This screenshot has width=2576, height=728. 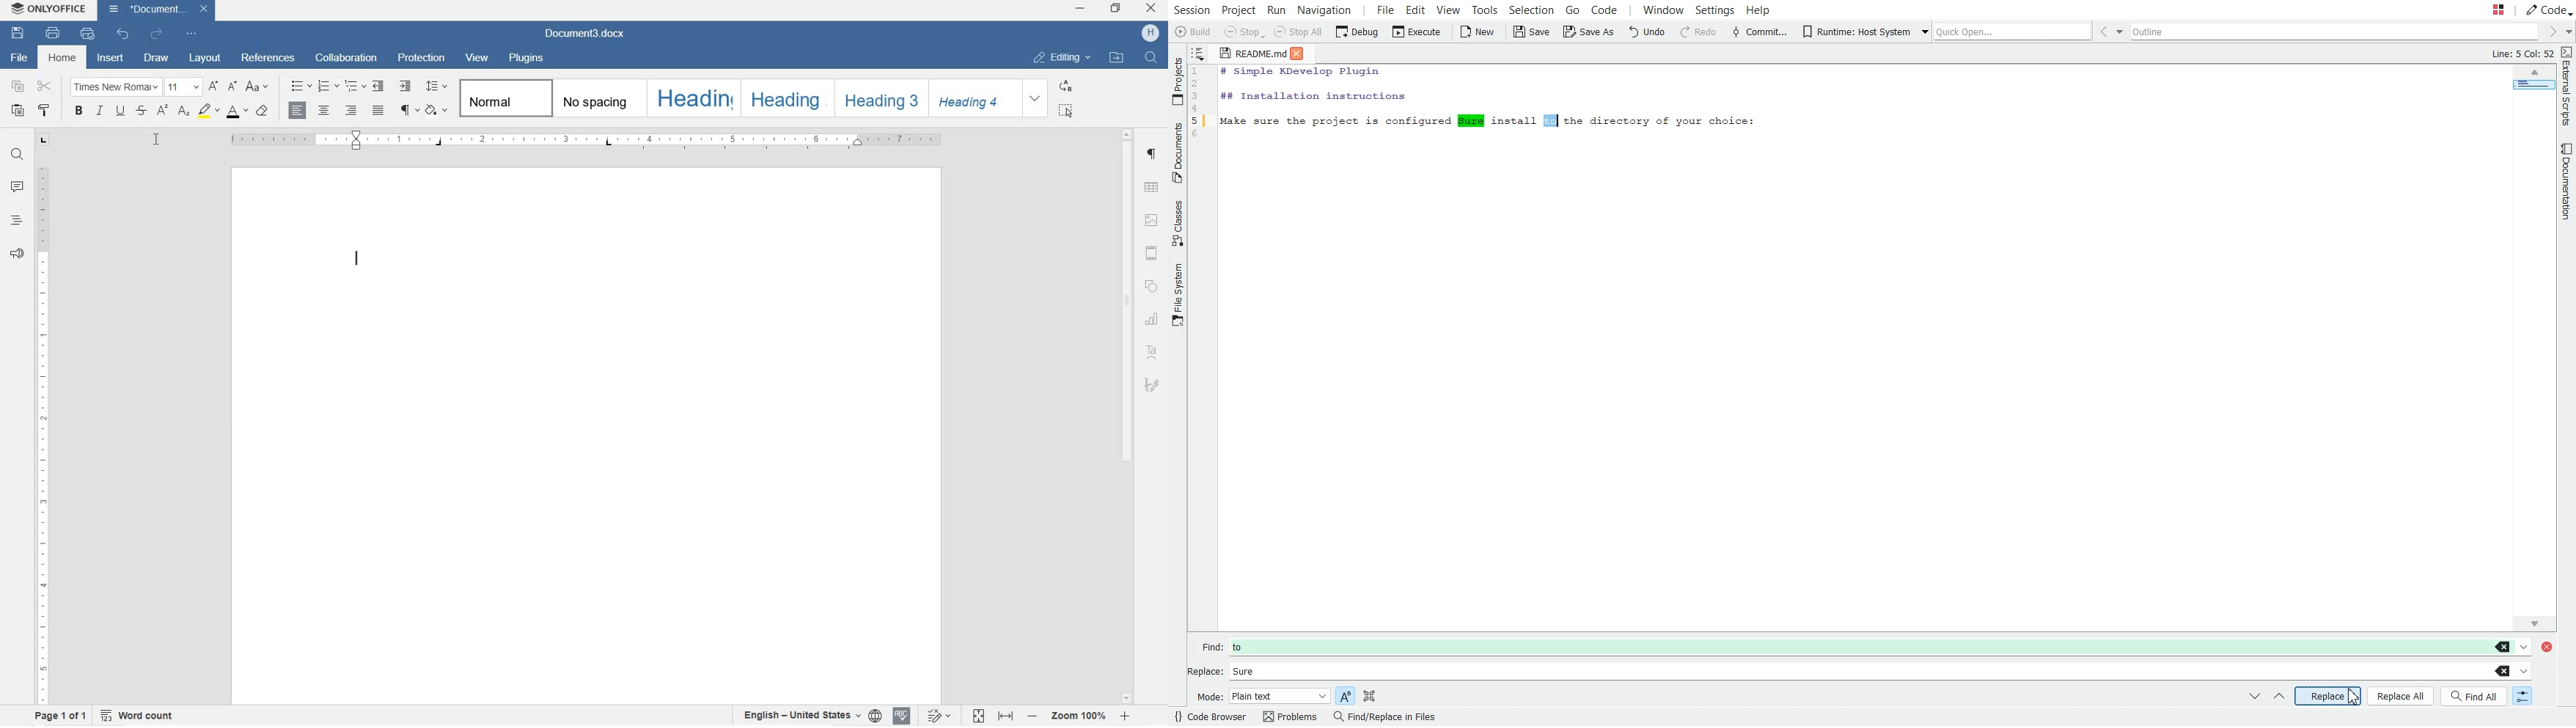 What do you see at coordinates (1152, 220) in the screenshot?
I see `IMAGE` at bounding box center [1152, 220].